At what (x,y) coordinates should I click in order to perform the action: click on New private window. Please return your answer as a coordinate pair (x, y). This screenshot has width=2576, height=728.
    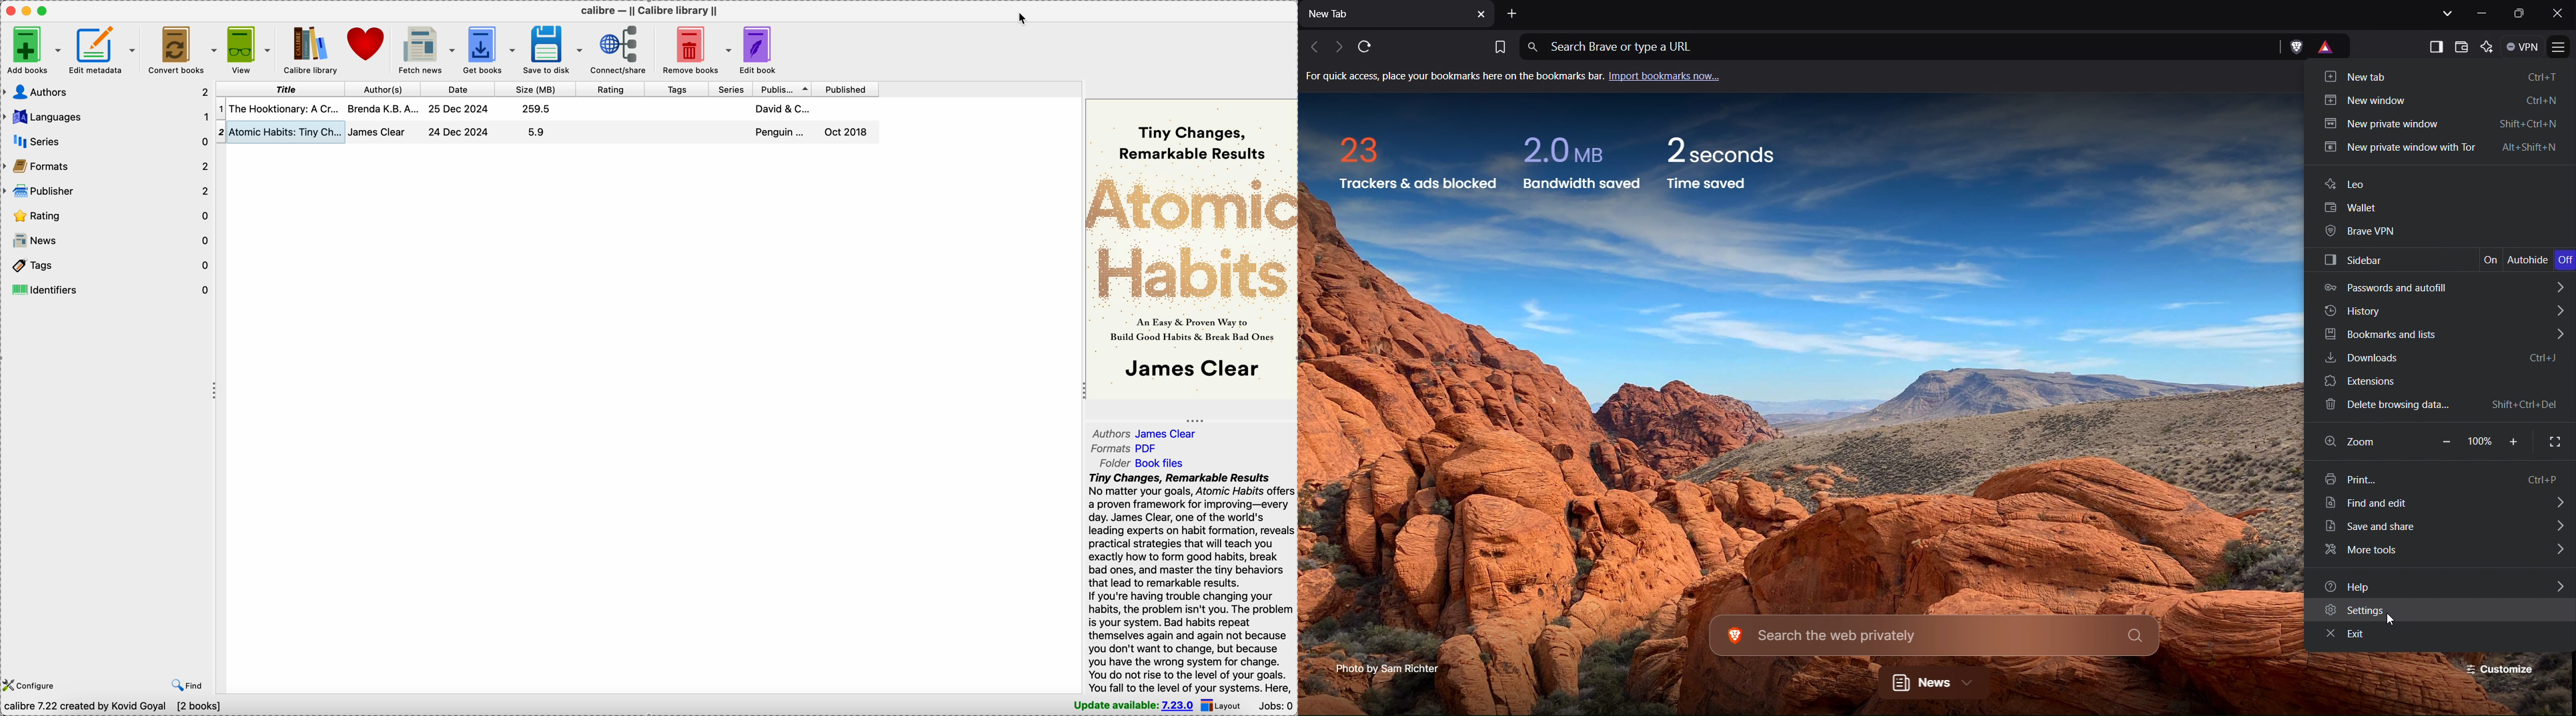
    Looking at the image, I should click on (2441, 126).